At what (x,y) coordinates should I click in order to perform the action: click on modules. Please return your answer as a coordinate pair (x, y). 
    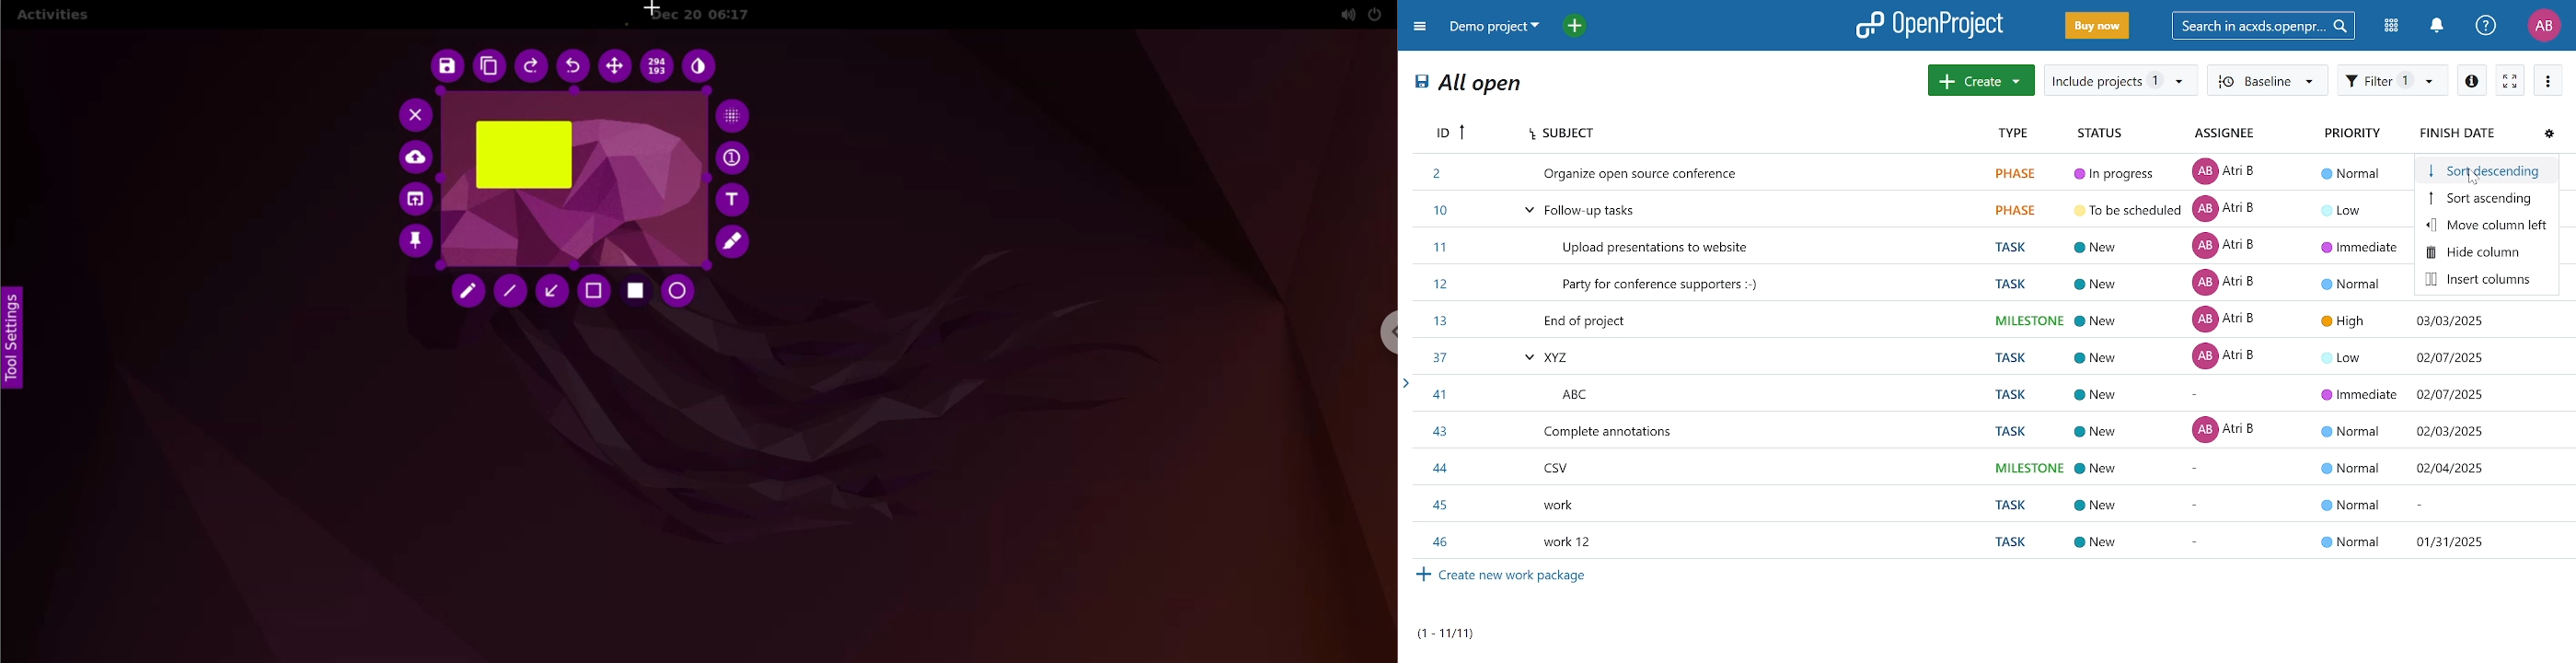
    Looking at the image, I should click on (2394, 27).